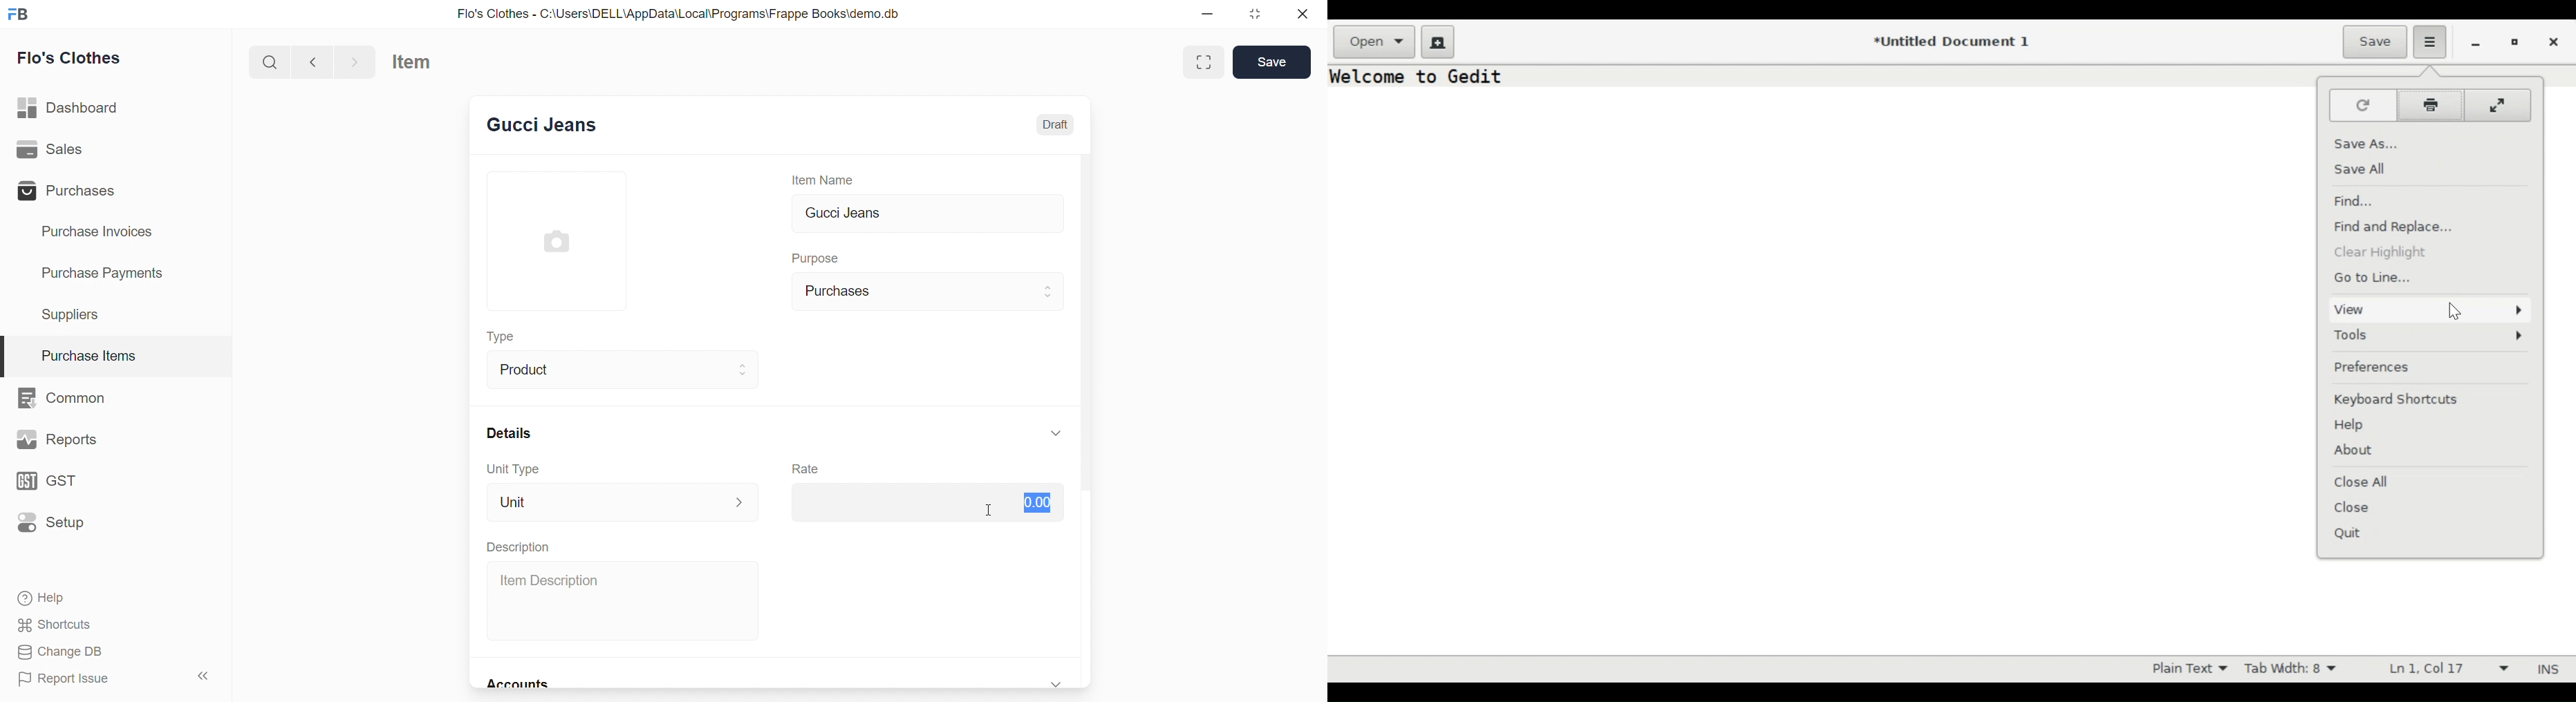 The width and height of the screenshot is (2576, 728). I want to click on Item Description, so click(626, 601).